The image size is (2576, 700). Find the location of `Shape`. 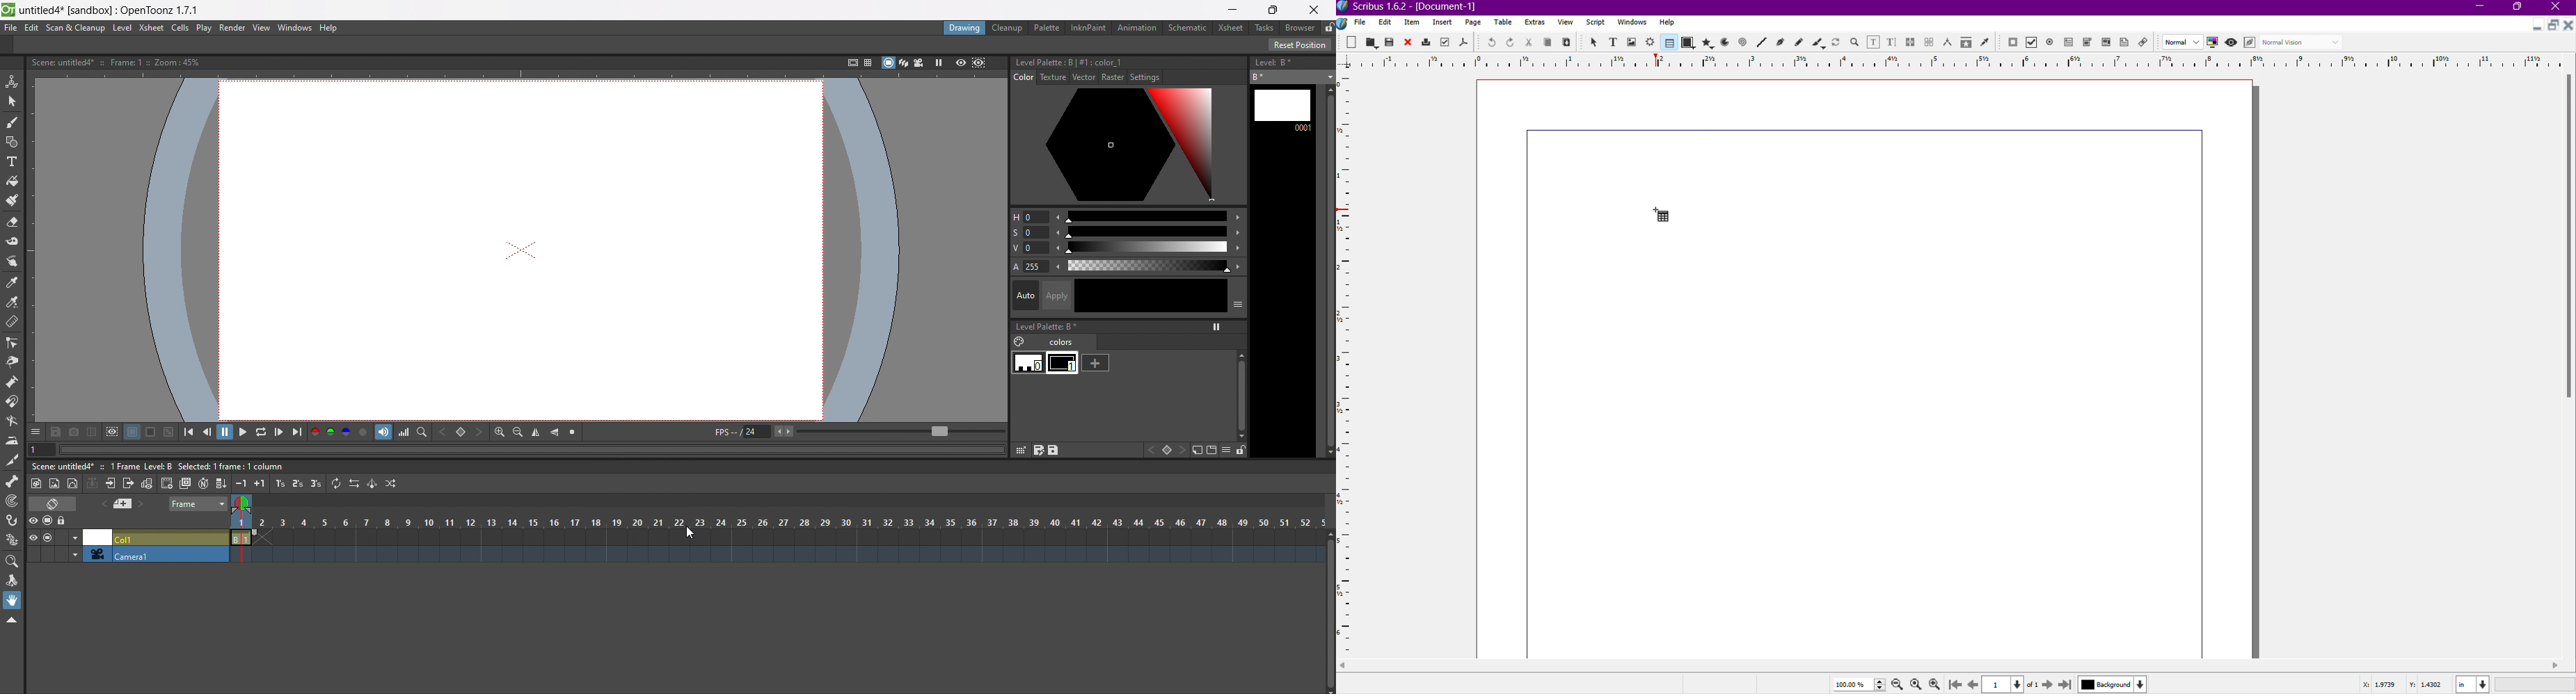

Shape is located at coordinates (1688, 43).